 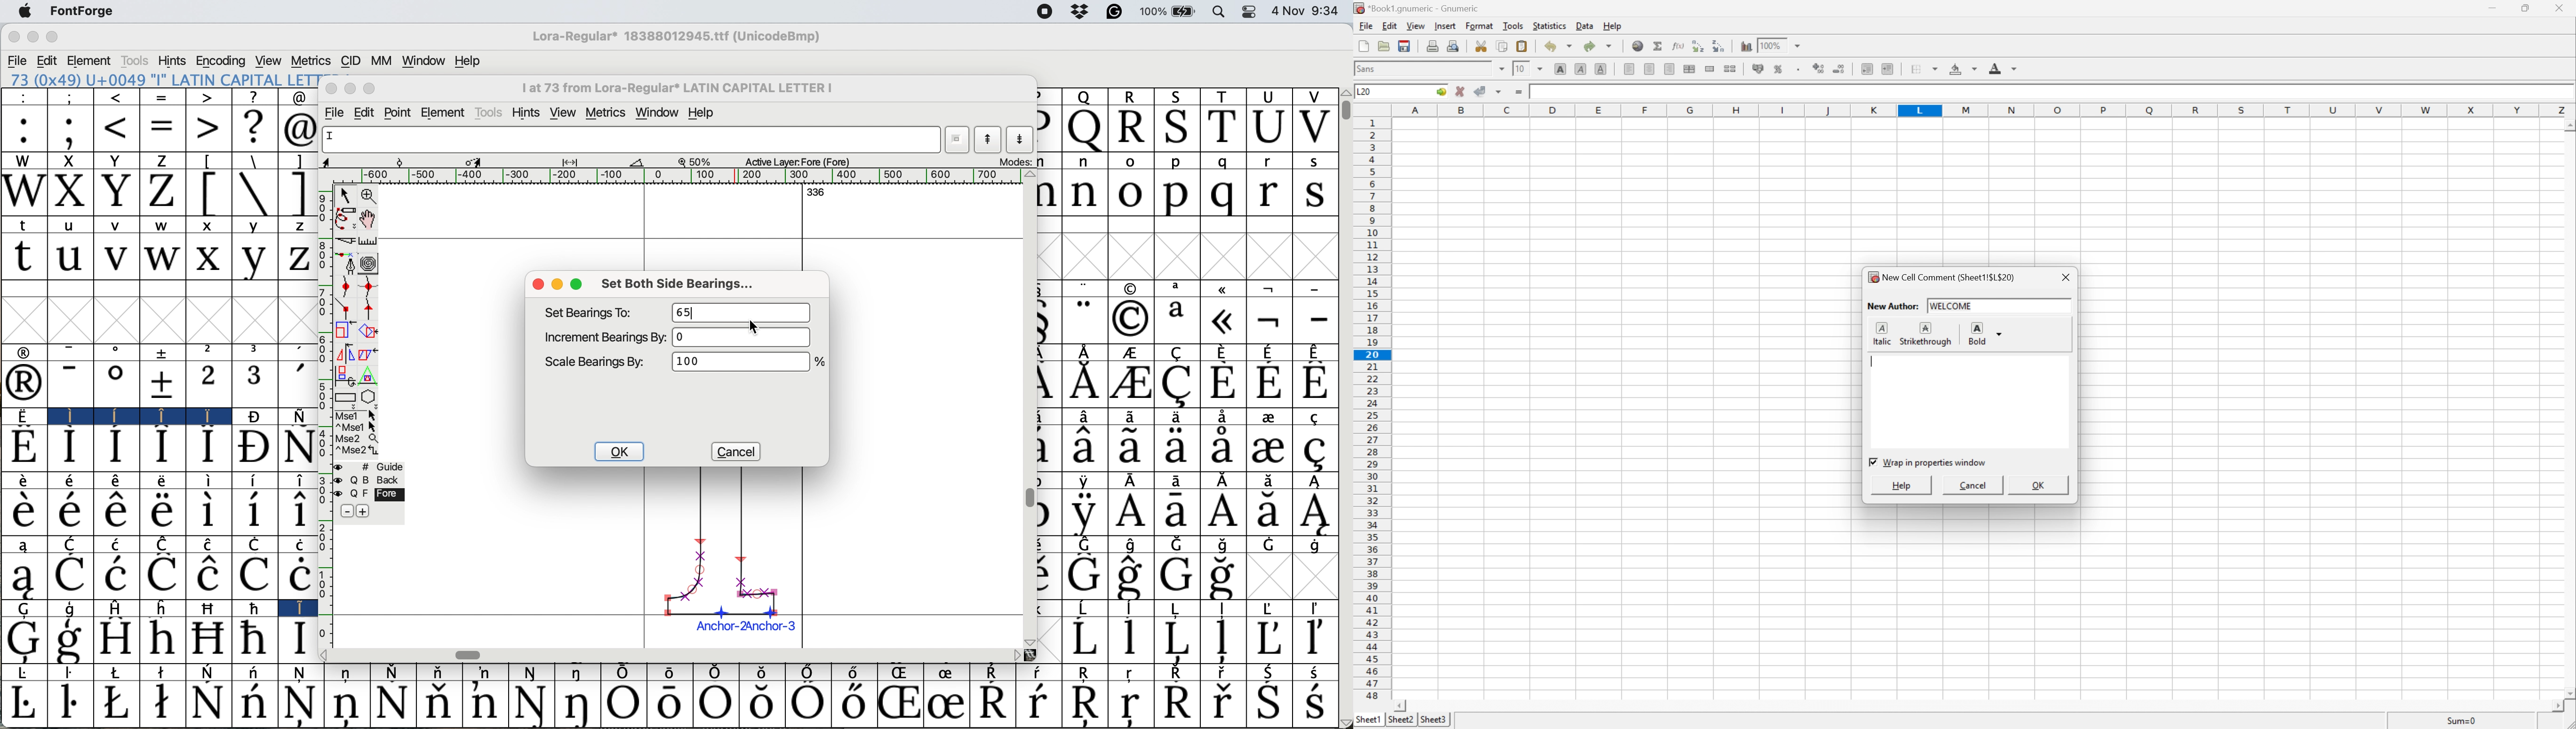 What do you see at coordinates (1839, 69) in the screenshot?
I see `Decrease number of decimals displayed` at bounding box center [1839, 69].